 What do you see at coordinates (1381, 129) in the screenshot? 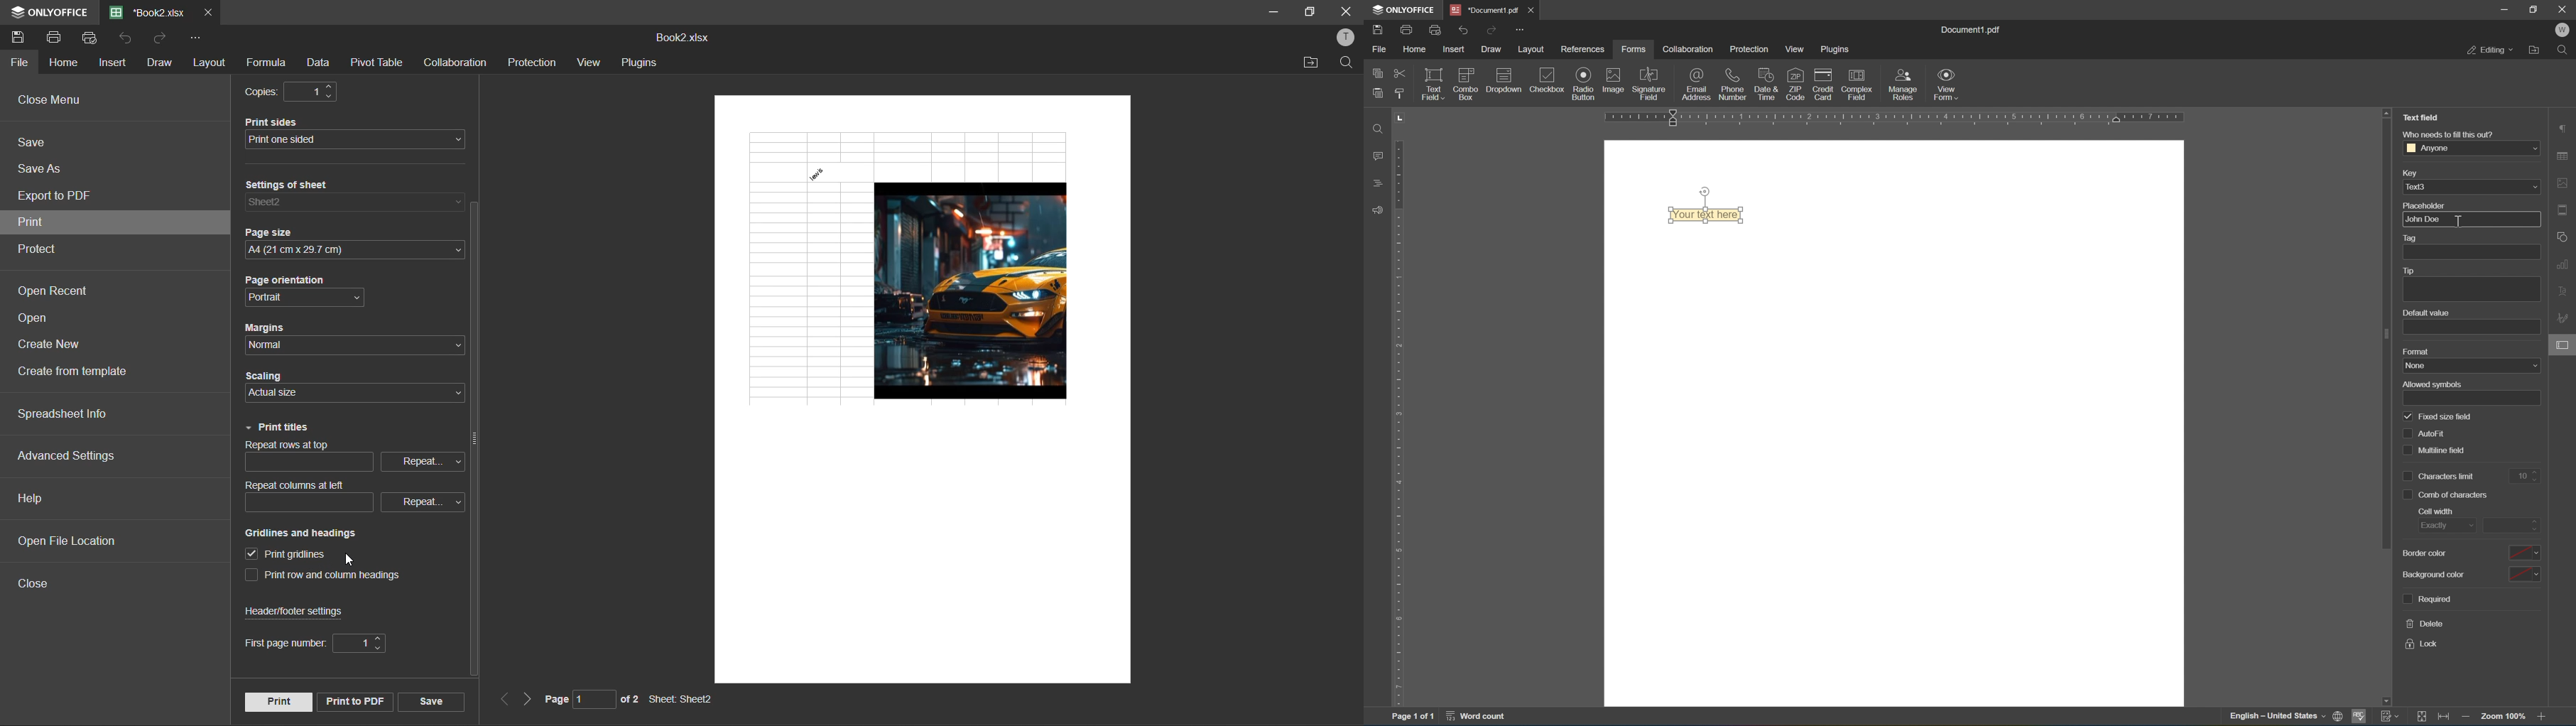
I see `find` at bounding box center [1381, 129].